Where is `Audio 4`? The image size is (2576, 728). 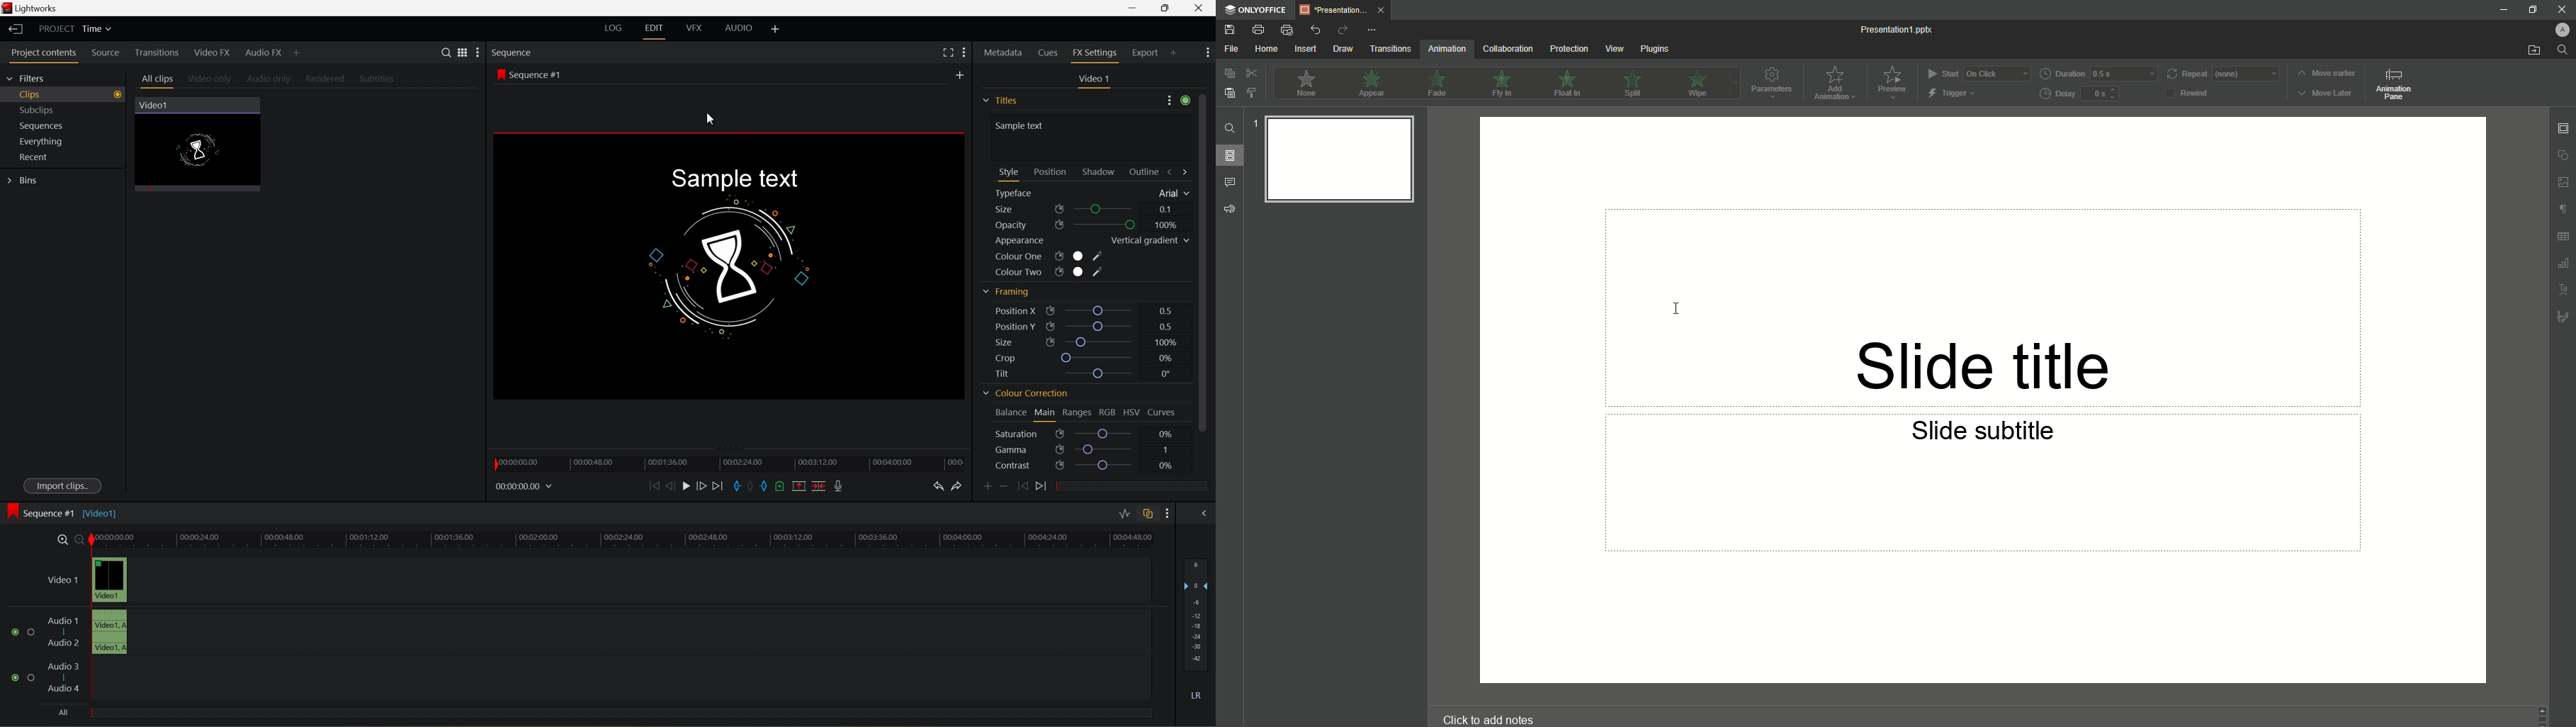 Audio 4 is located at coordinates (65, 689).